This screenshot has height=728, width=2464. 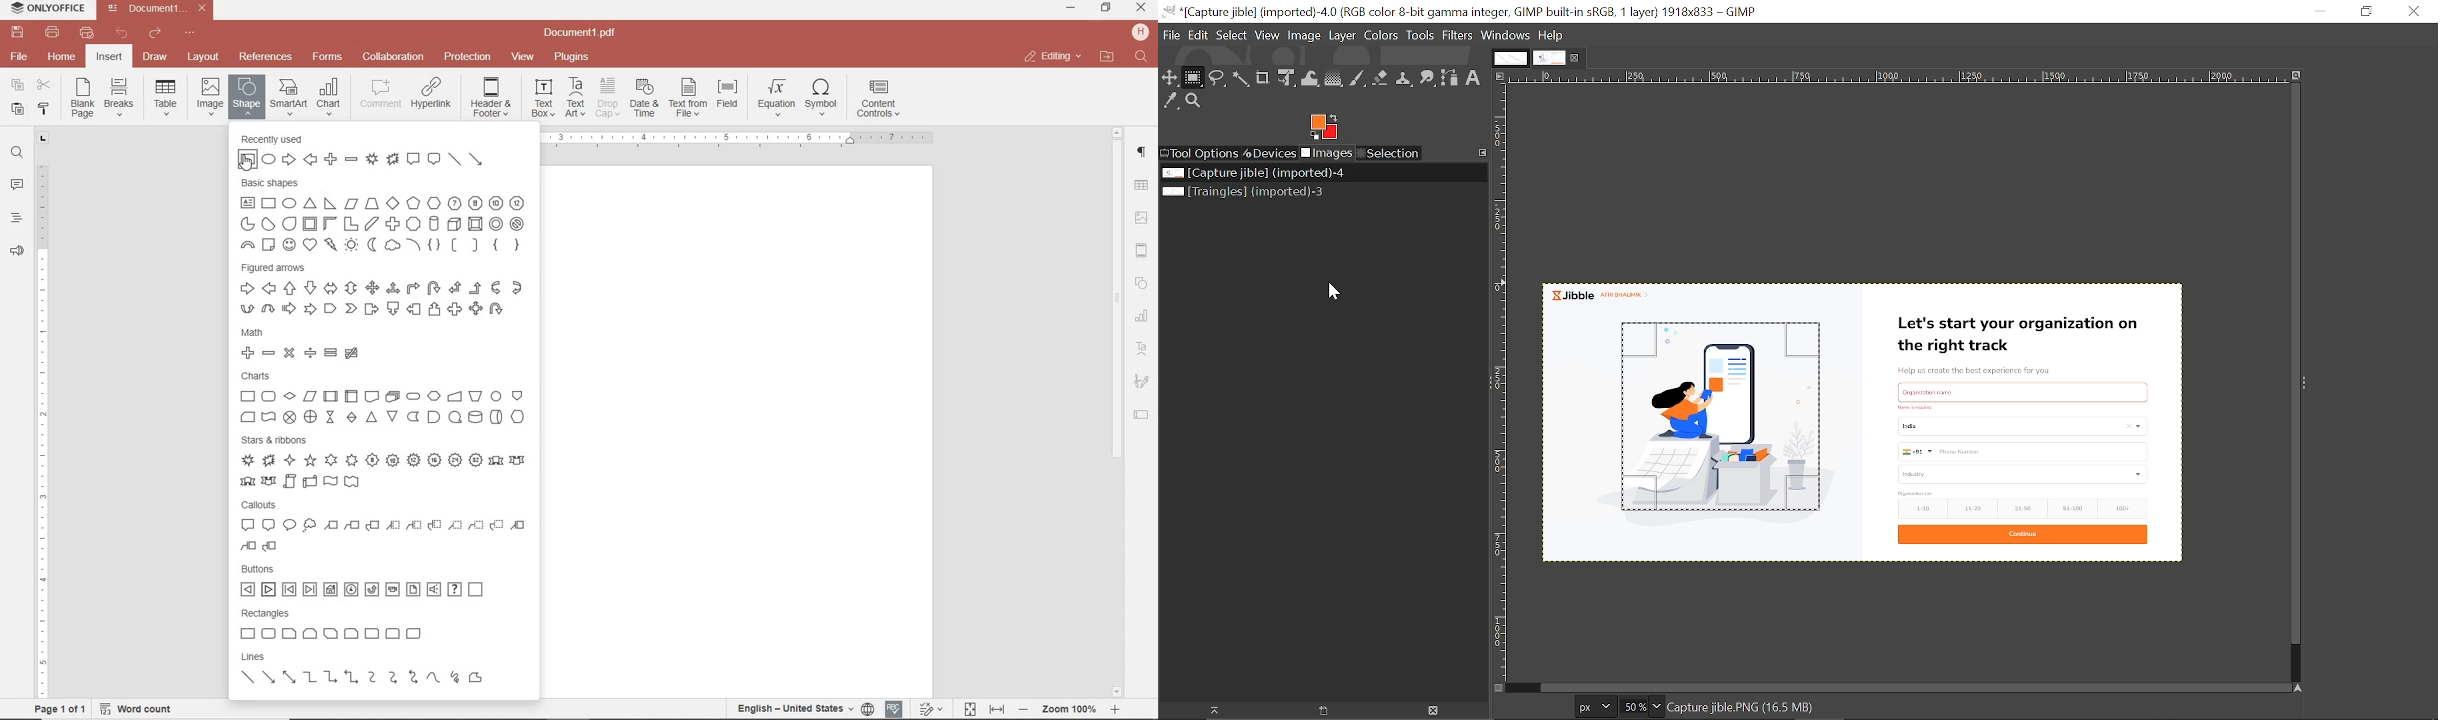 I want to click on INSERT TEXT BOX, so click(x=543, y=97).